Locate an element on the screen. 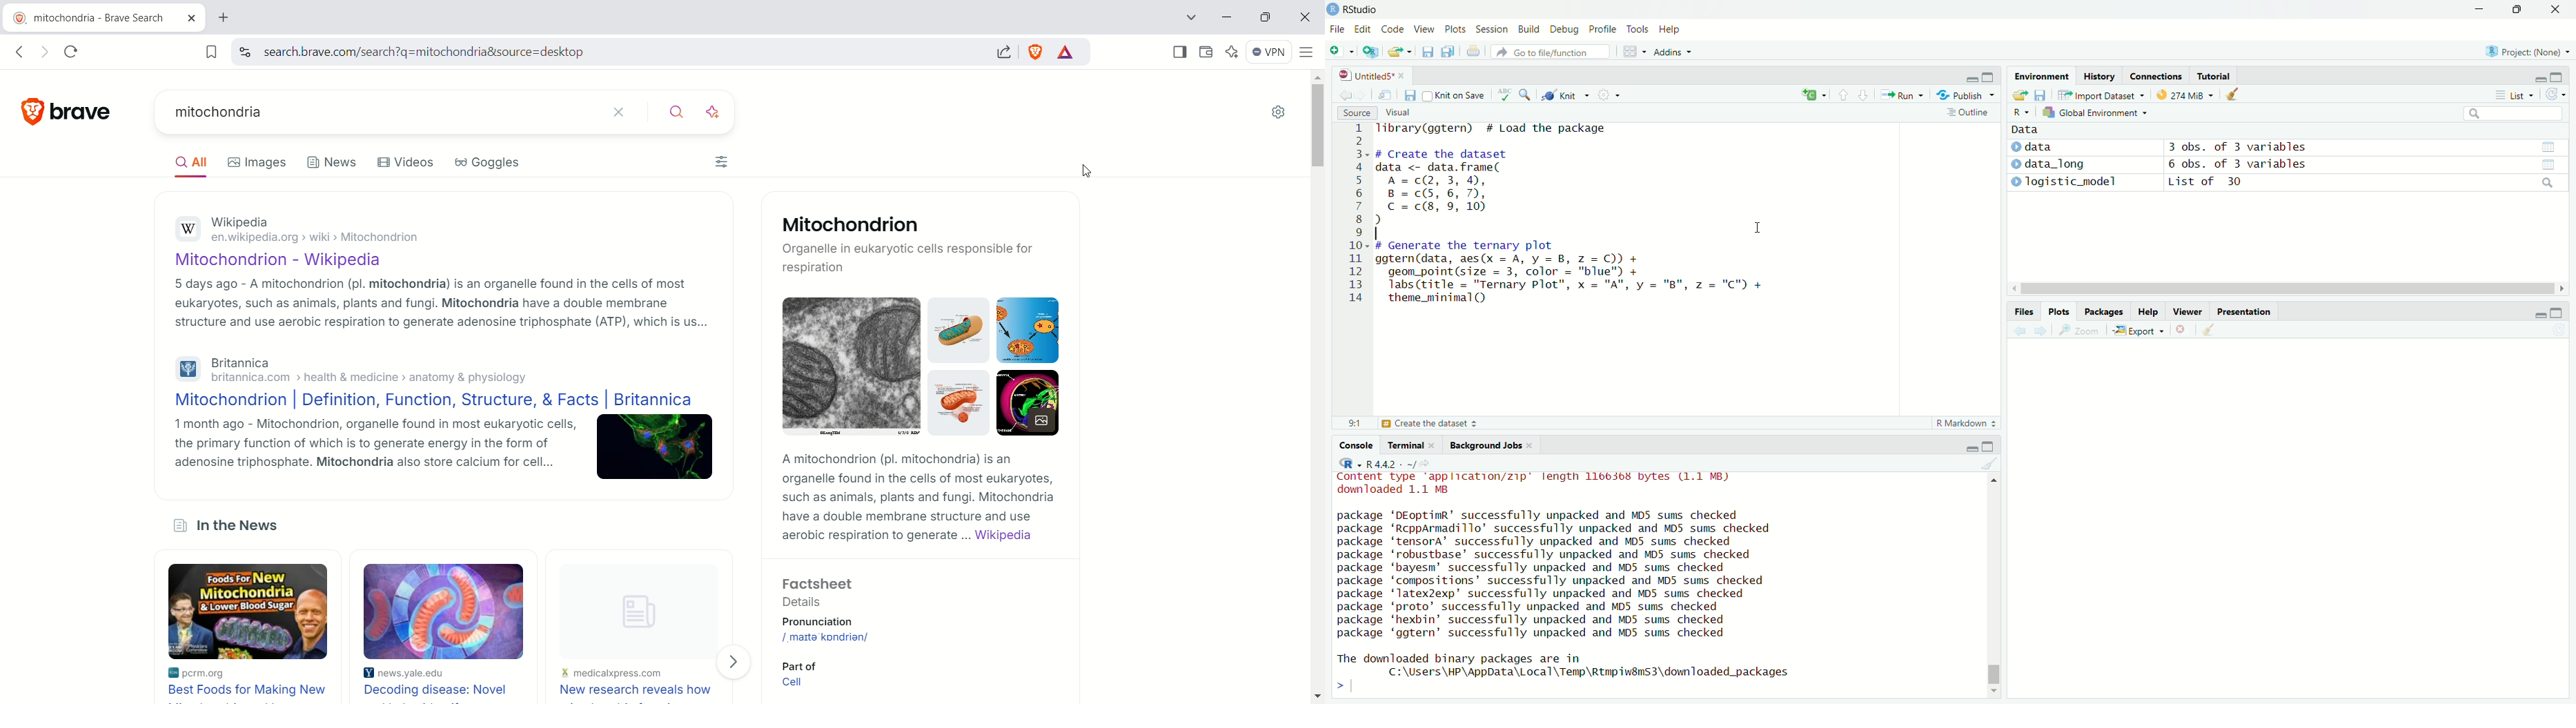 This screenshot has height=728, width=2576. History is located at coordinates (2099, 76).